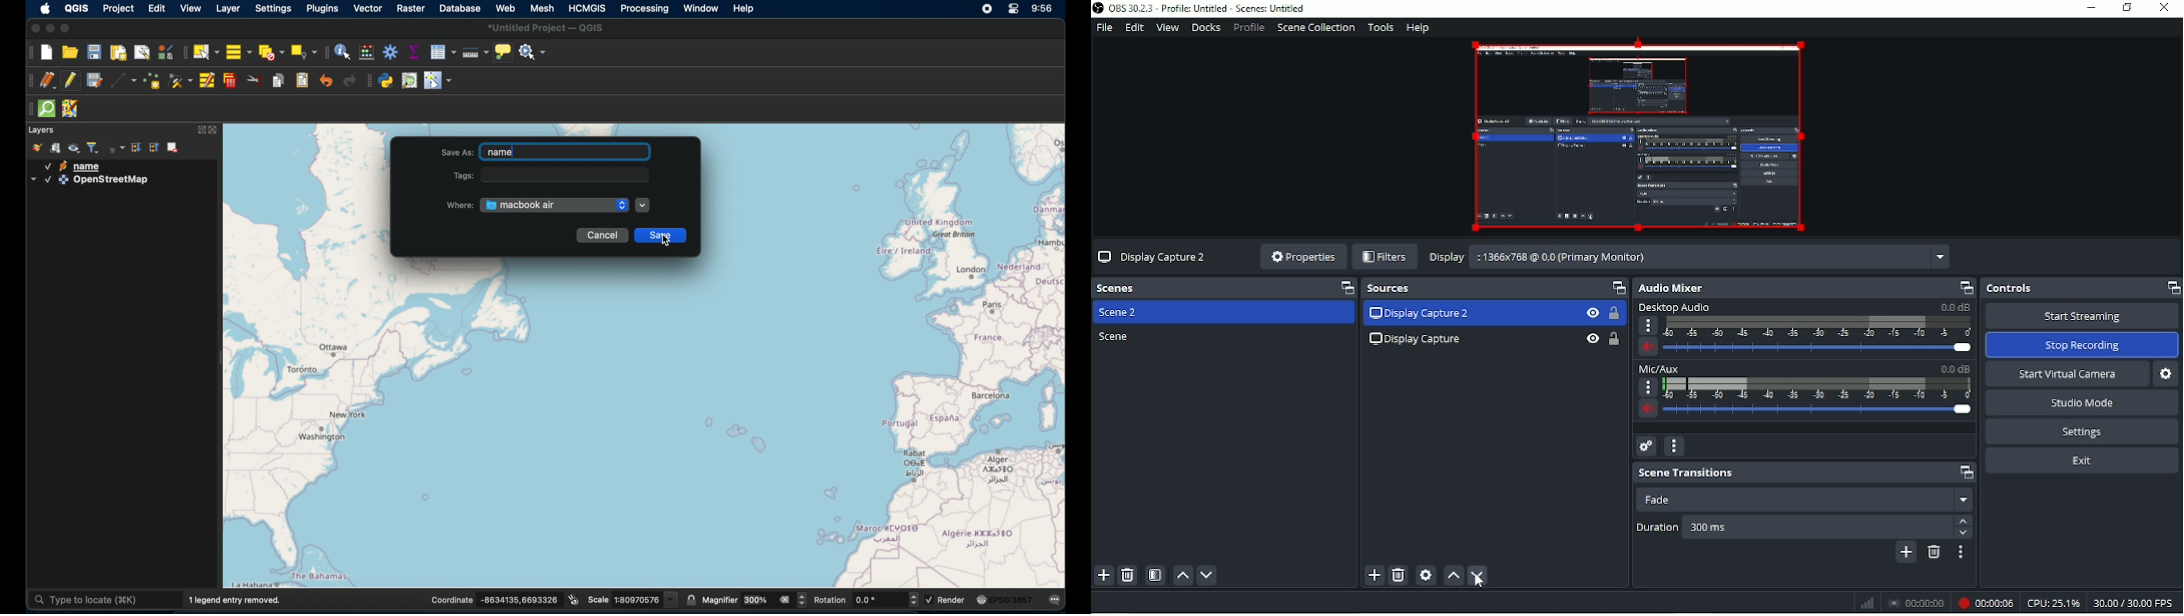  I want to click on Add configurable transition, so click(1905, 554).